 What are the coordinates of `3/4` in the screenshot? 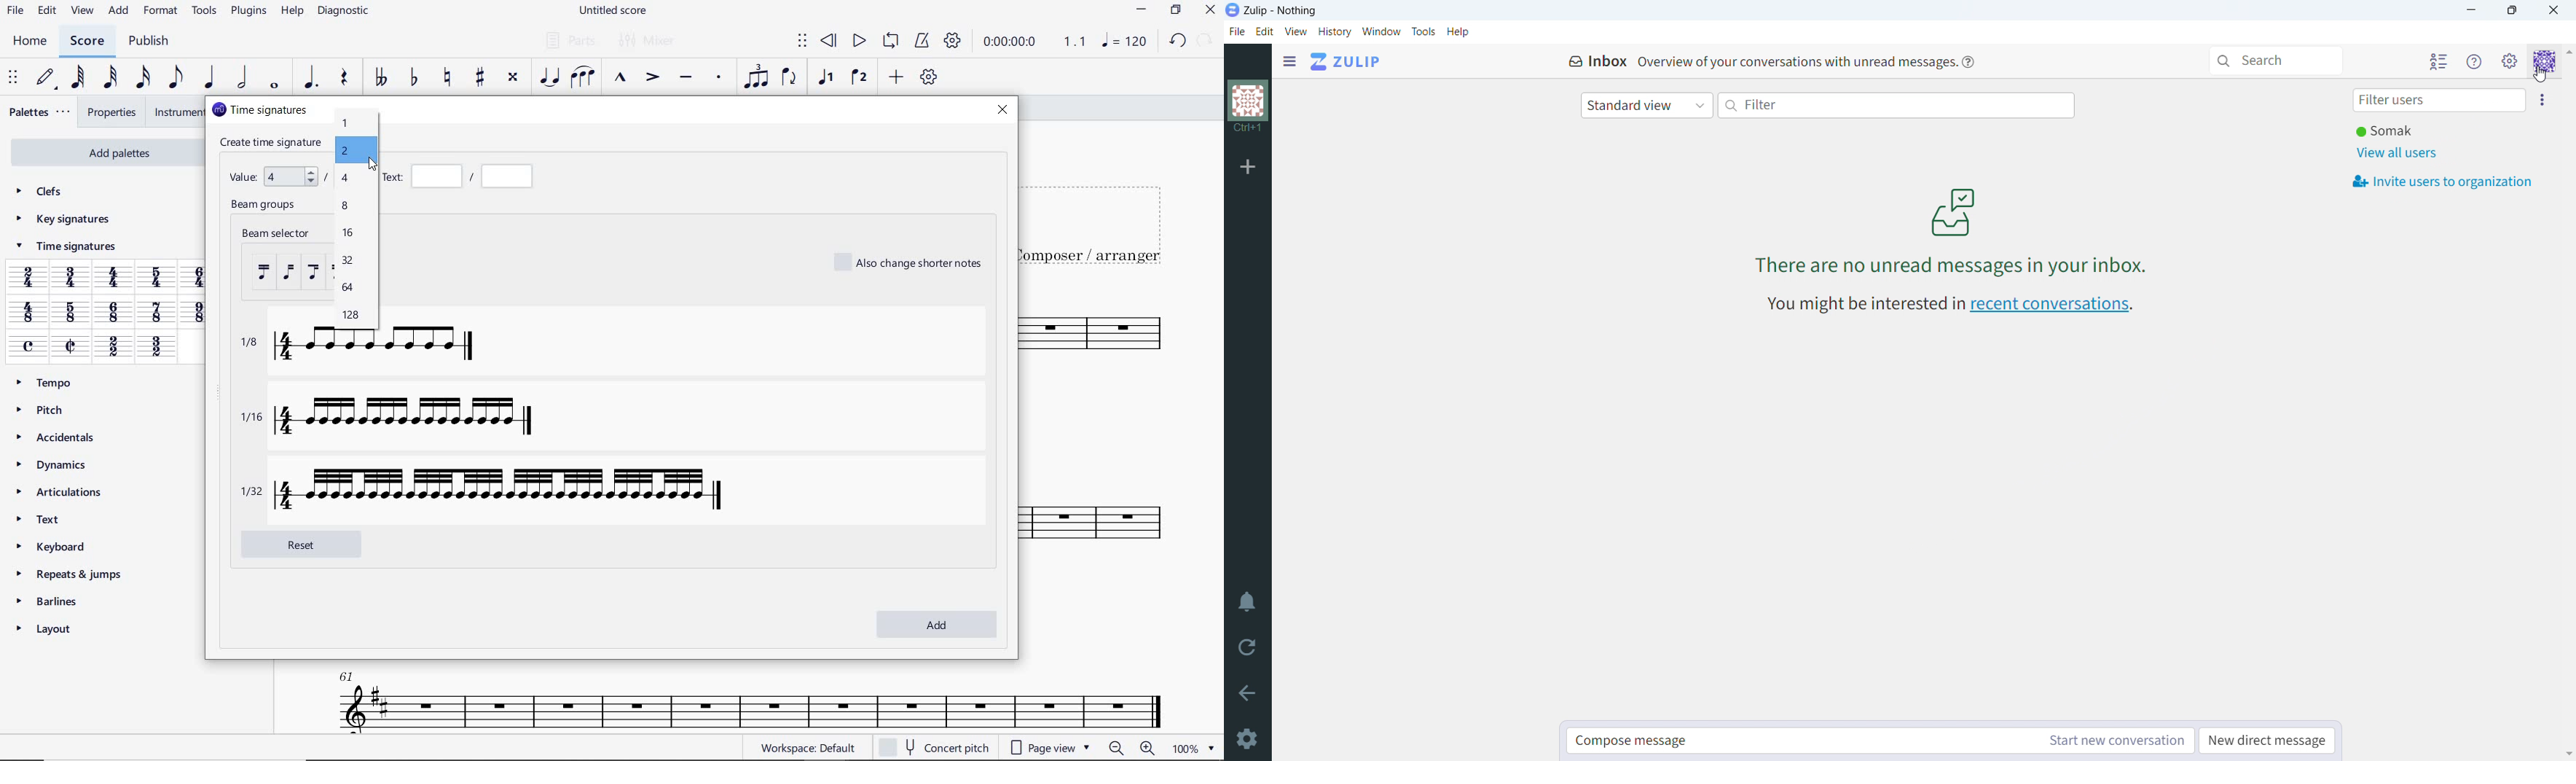 It's located at (72, 278).